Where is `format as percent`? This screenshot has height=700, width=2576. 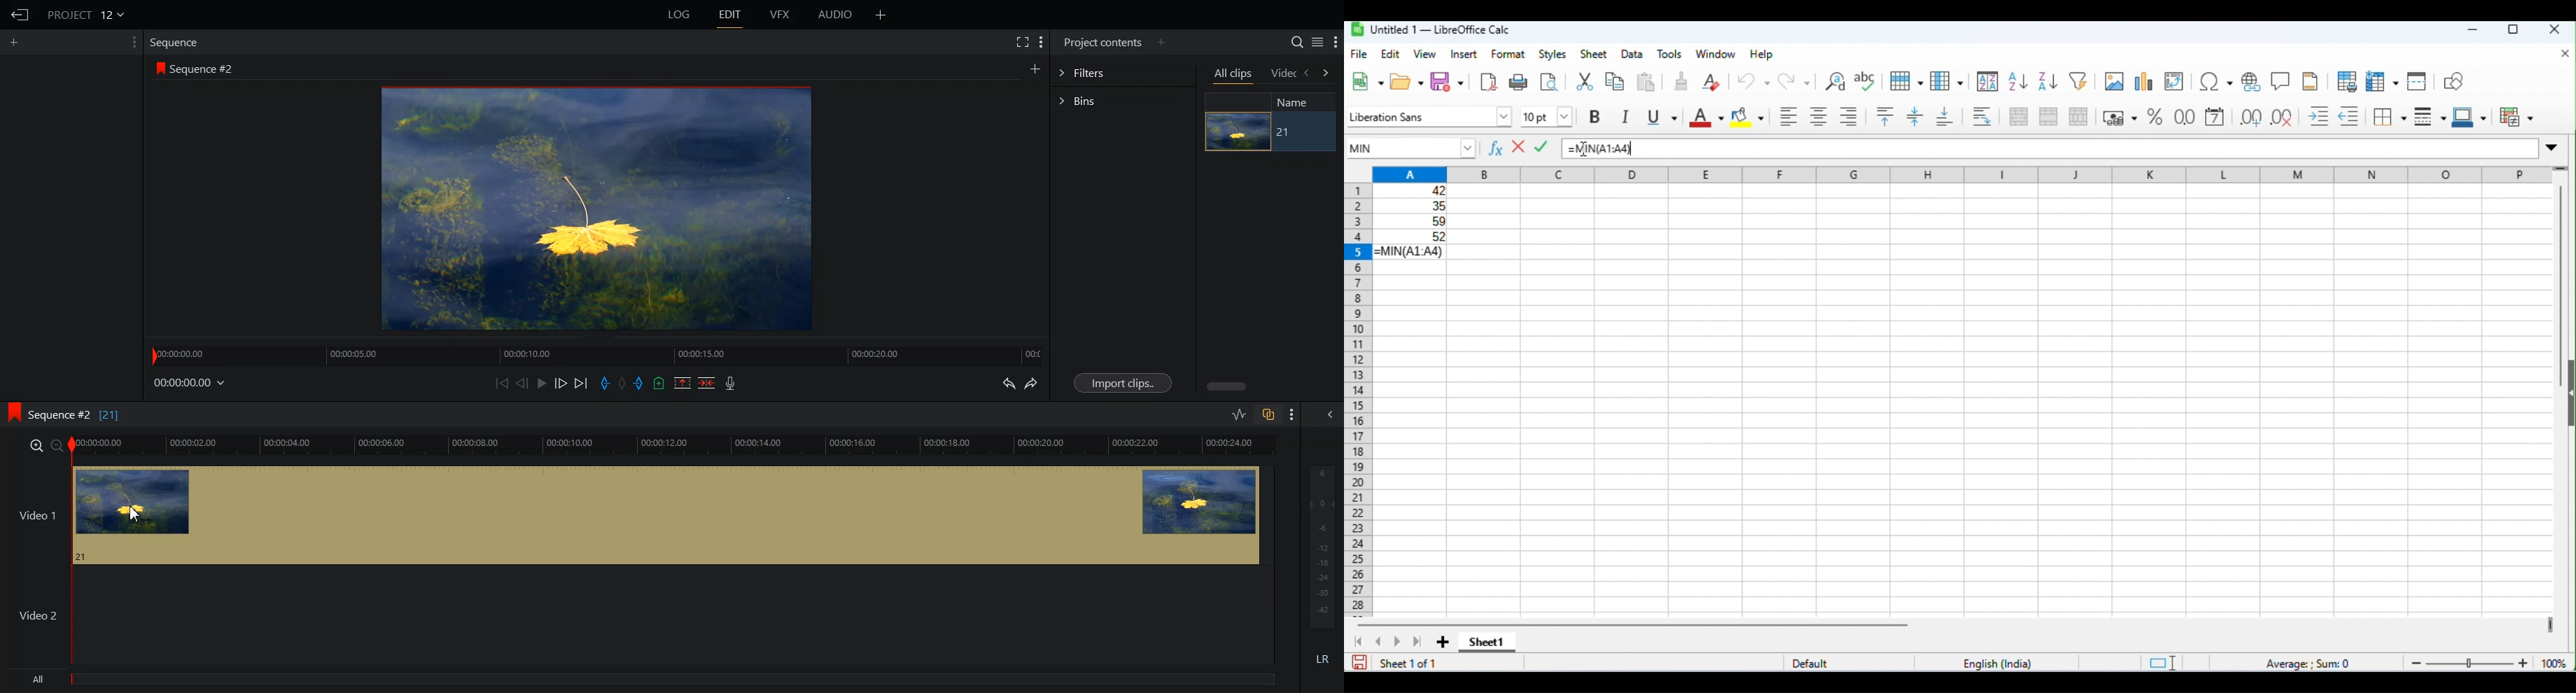
format as percent is located at coordinates (2154, 117).